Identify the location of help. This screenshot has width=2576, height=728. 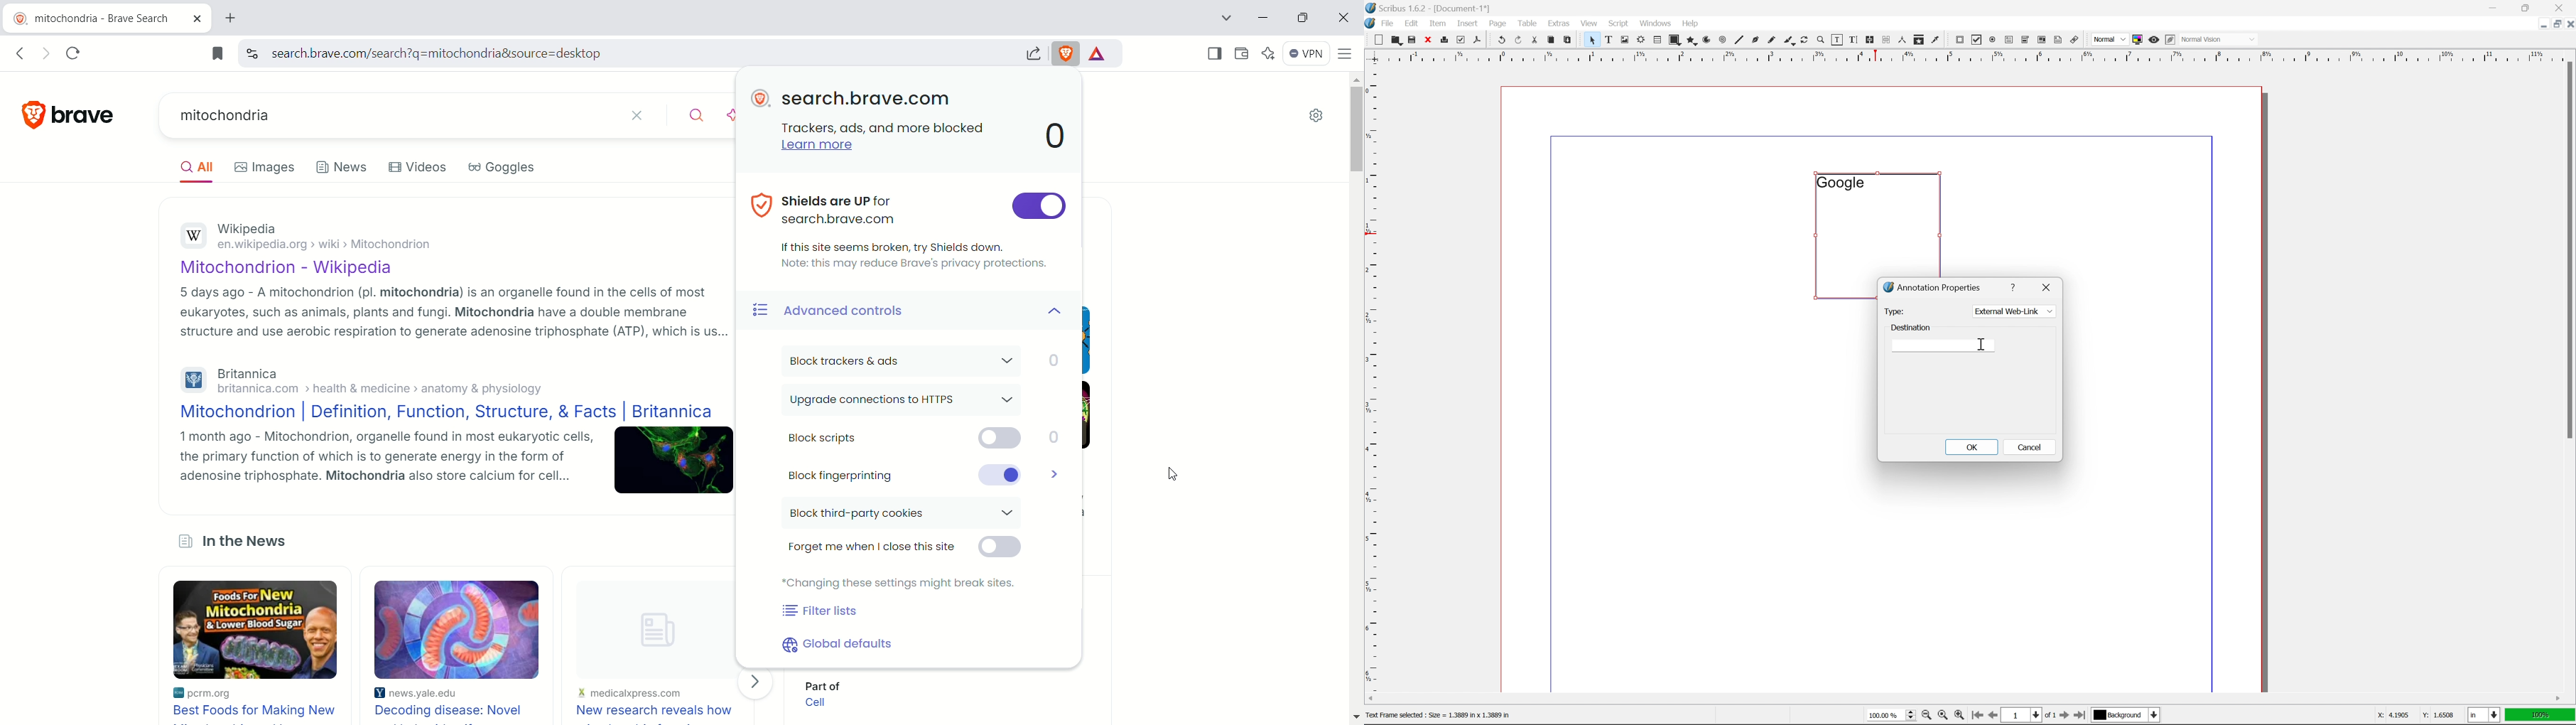
(1690, 24).